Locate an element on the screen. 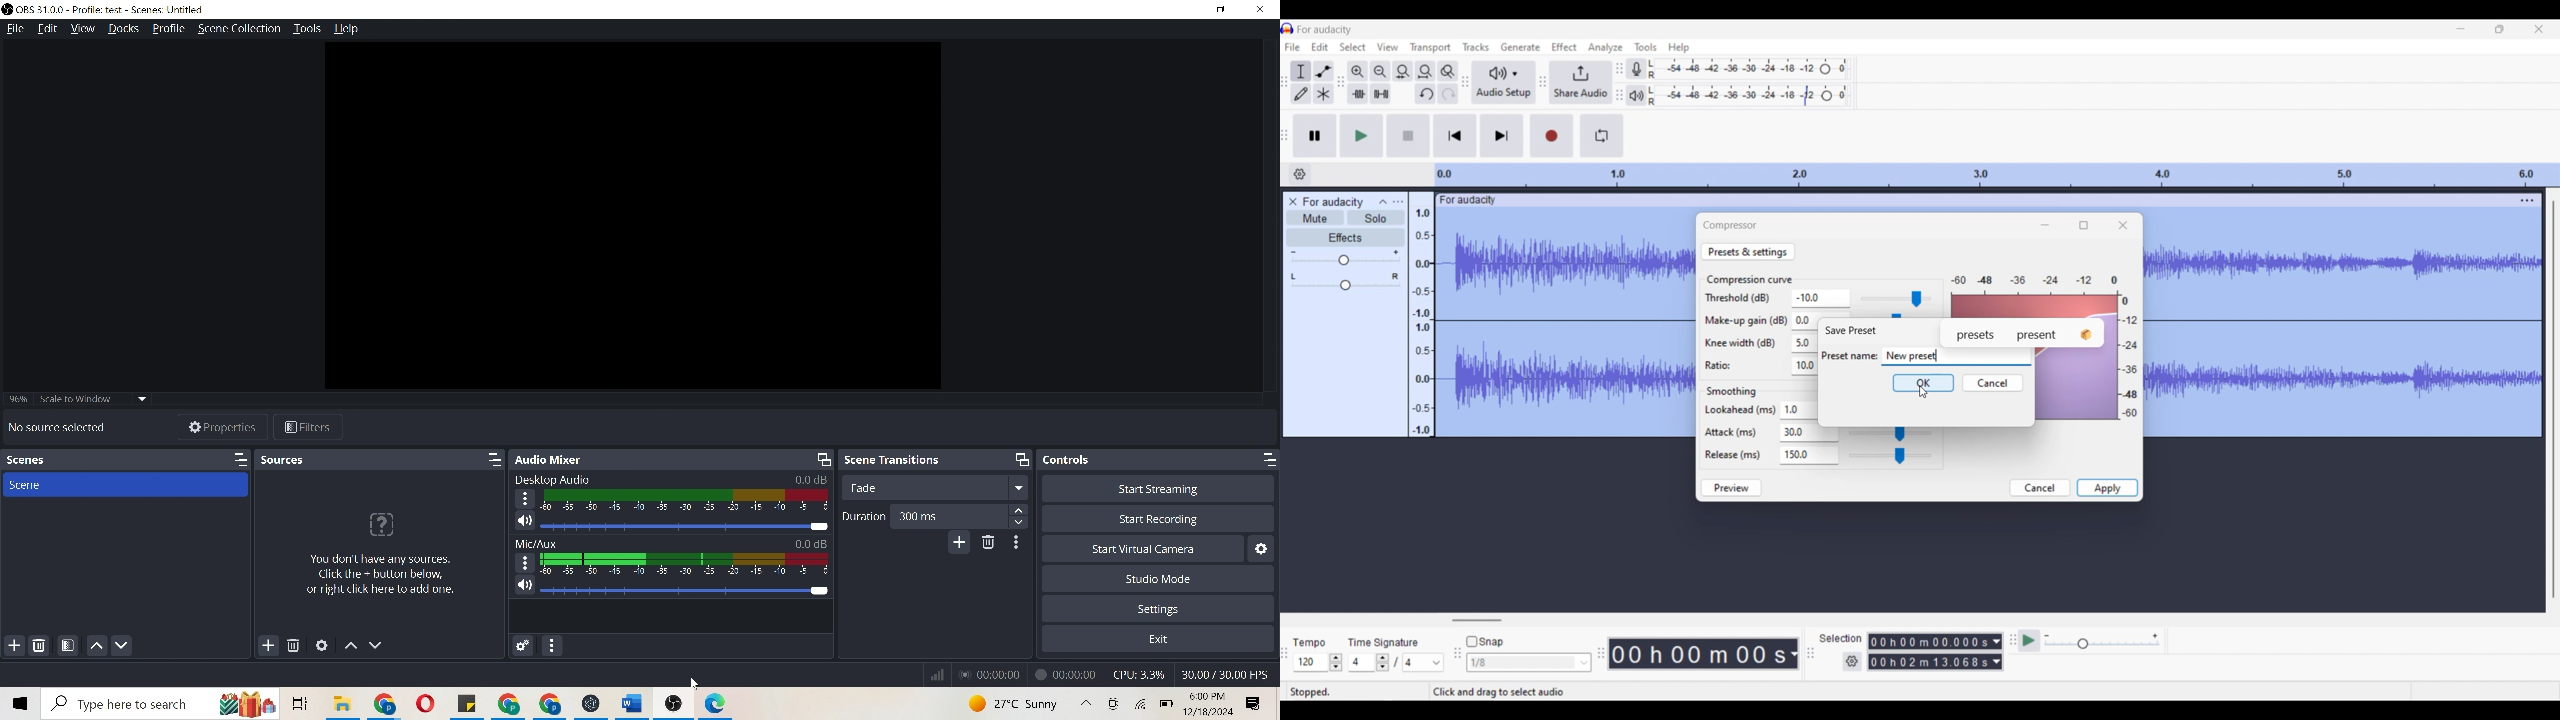  Text box for ratio is located at coordinates (1803, 366).